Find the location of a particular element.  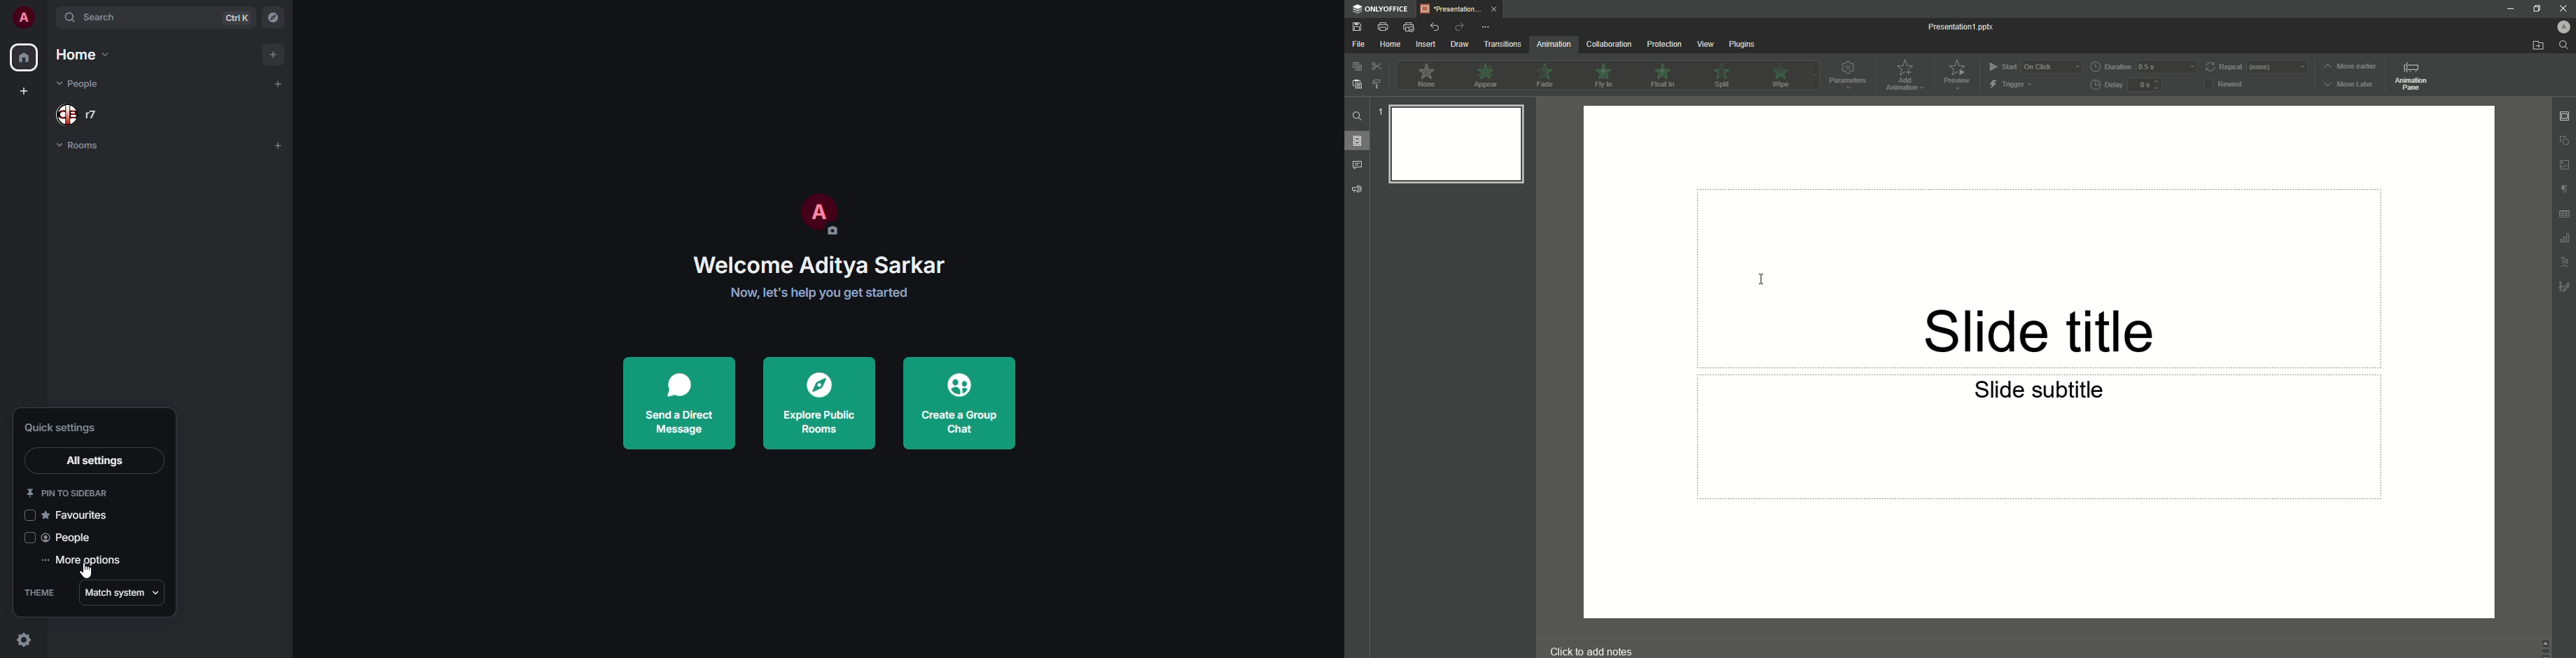

File is located at coordinates (1357, 44).